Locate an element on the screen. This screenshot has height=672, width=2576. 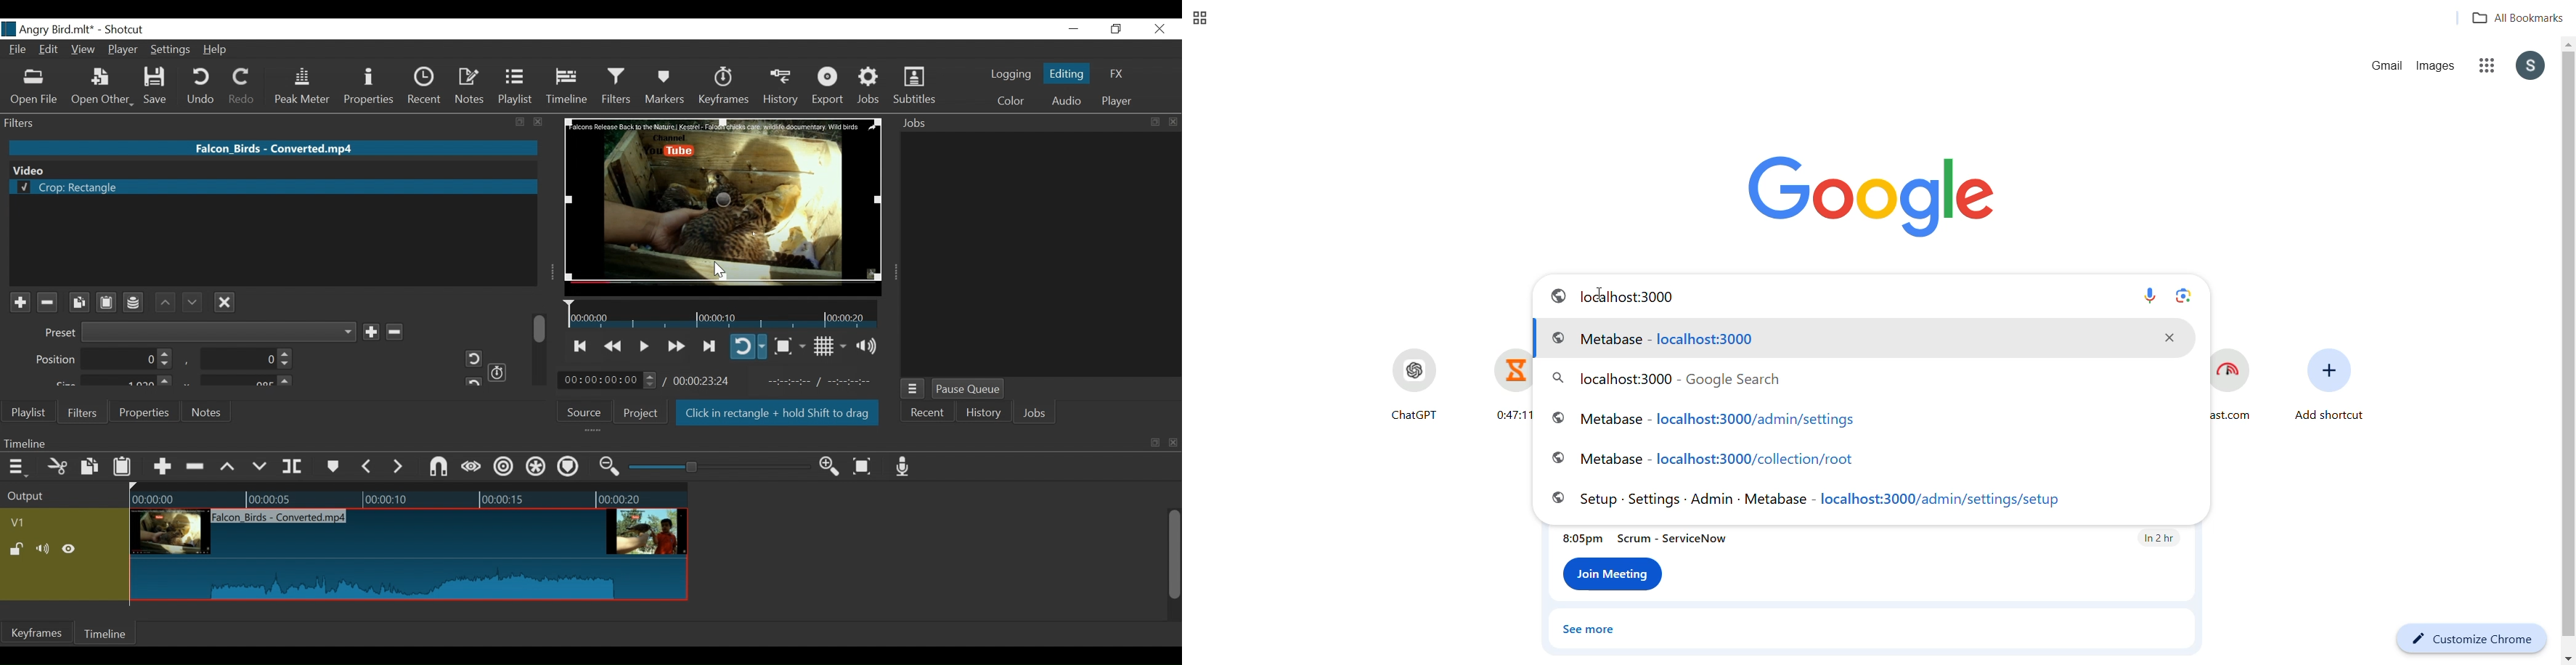
Output is located at coordinates (62, 497).